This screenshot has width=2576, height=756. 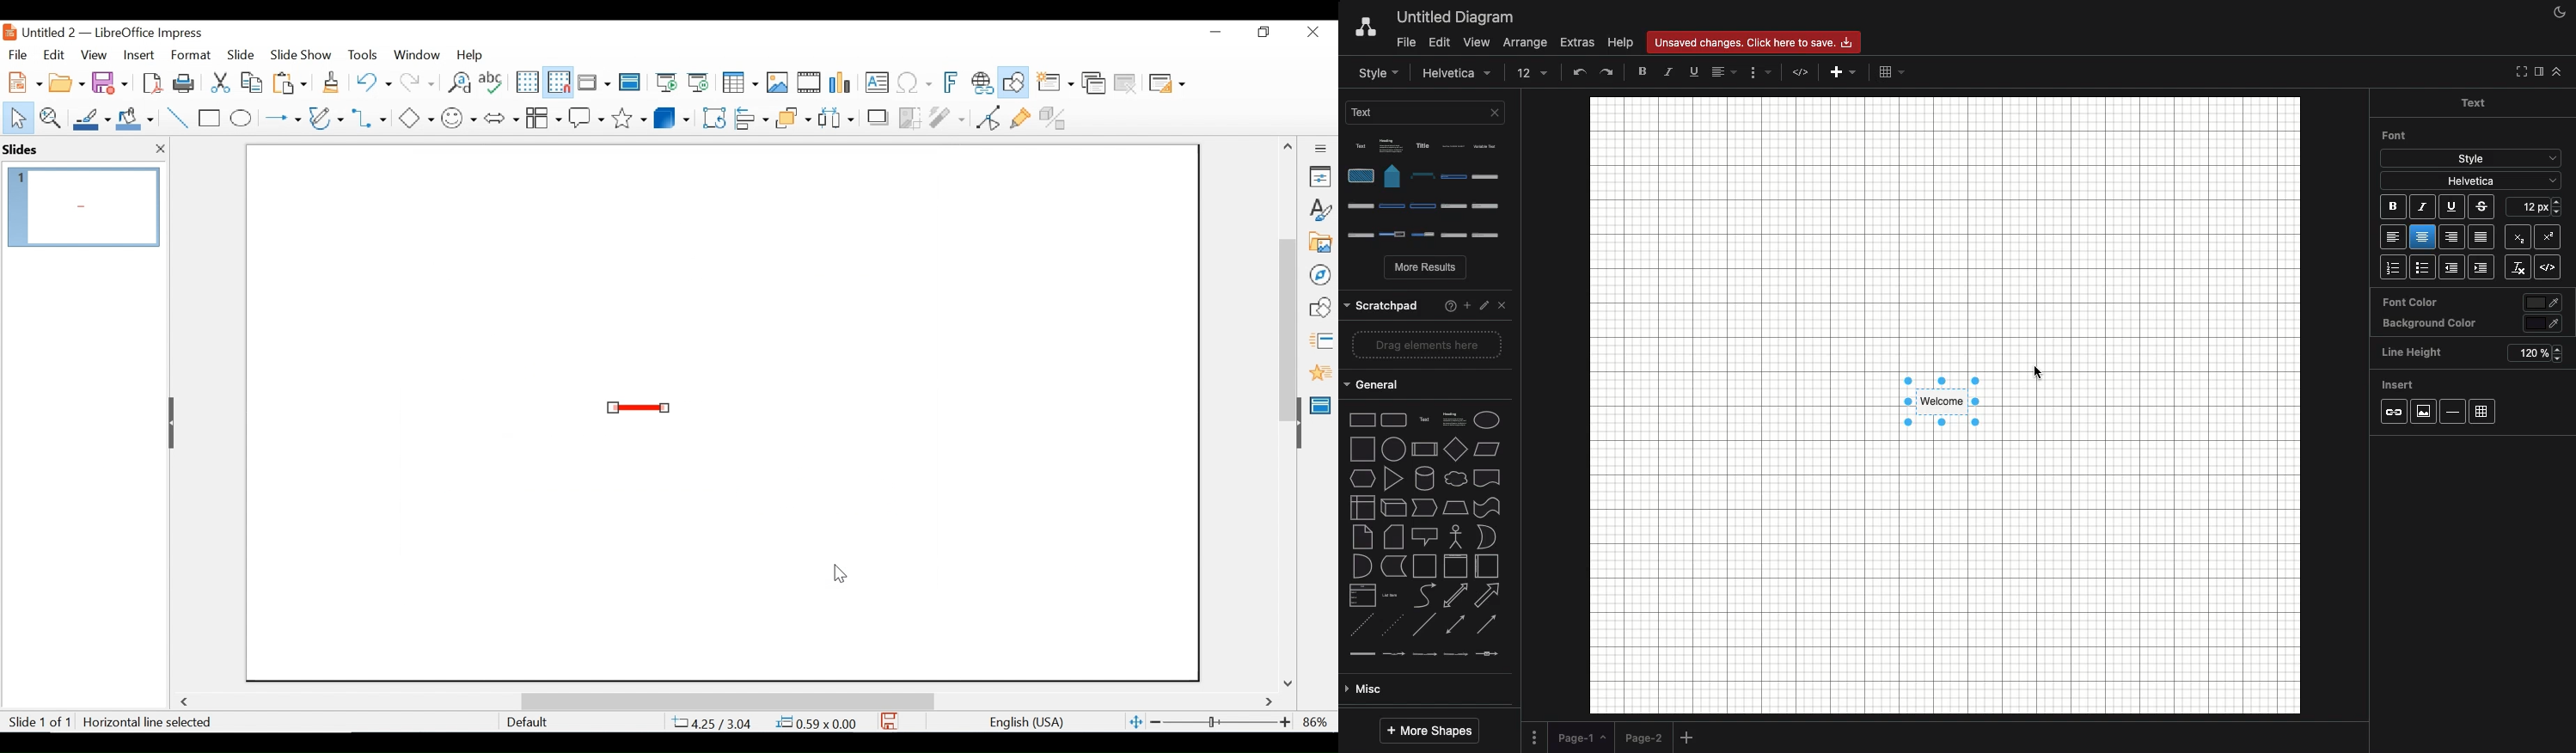 I want to click on Hide, so click(x=174, y=423).